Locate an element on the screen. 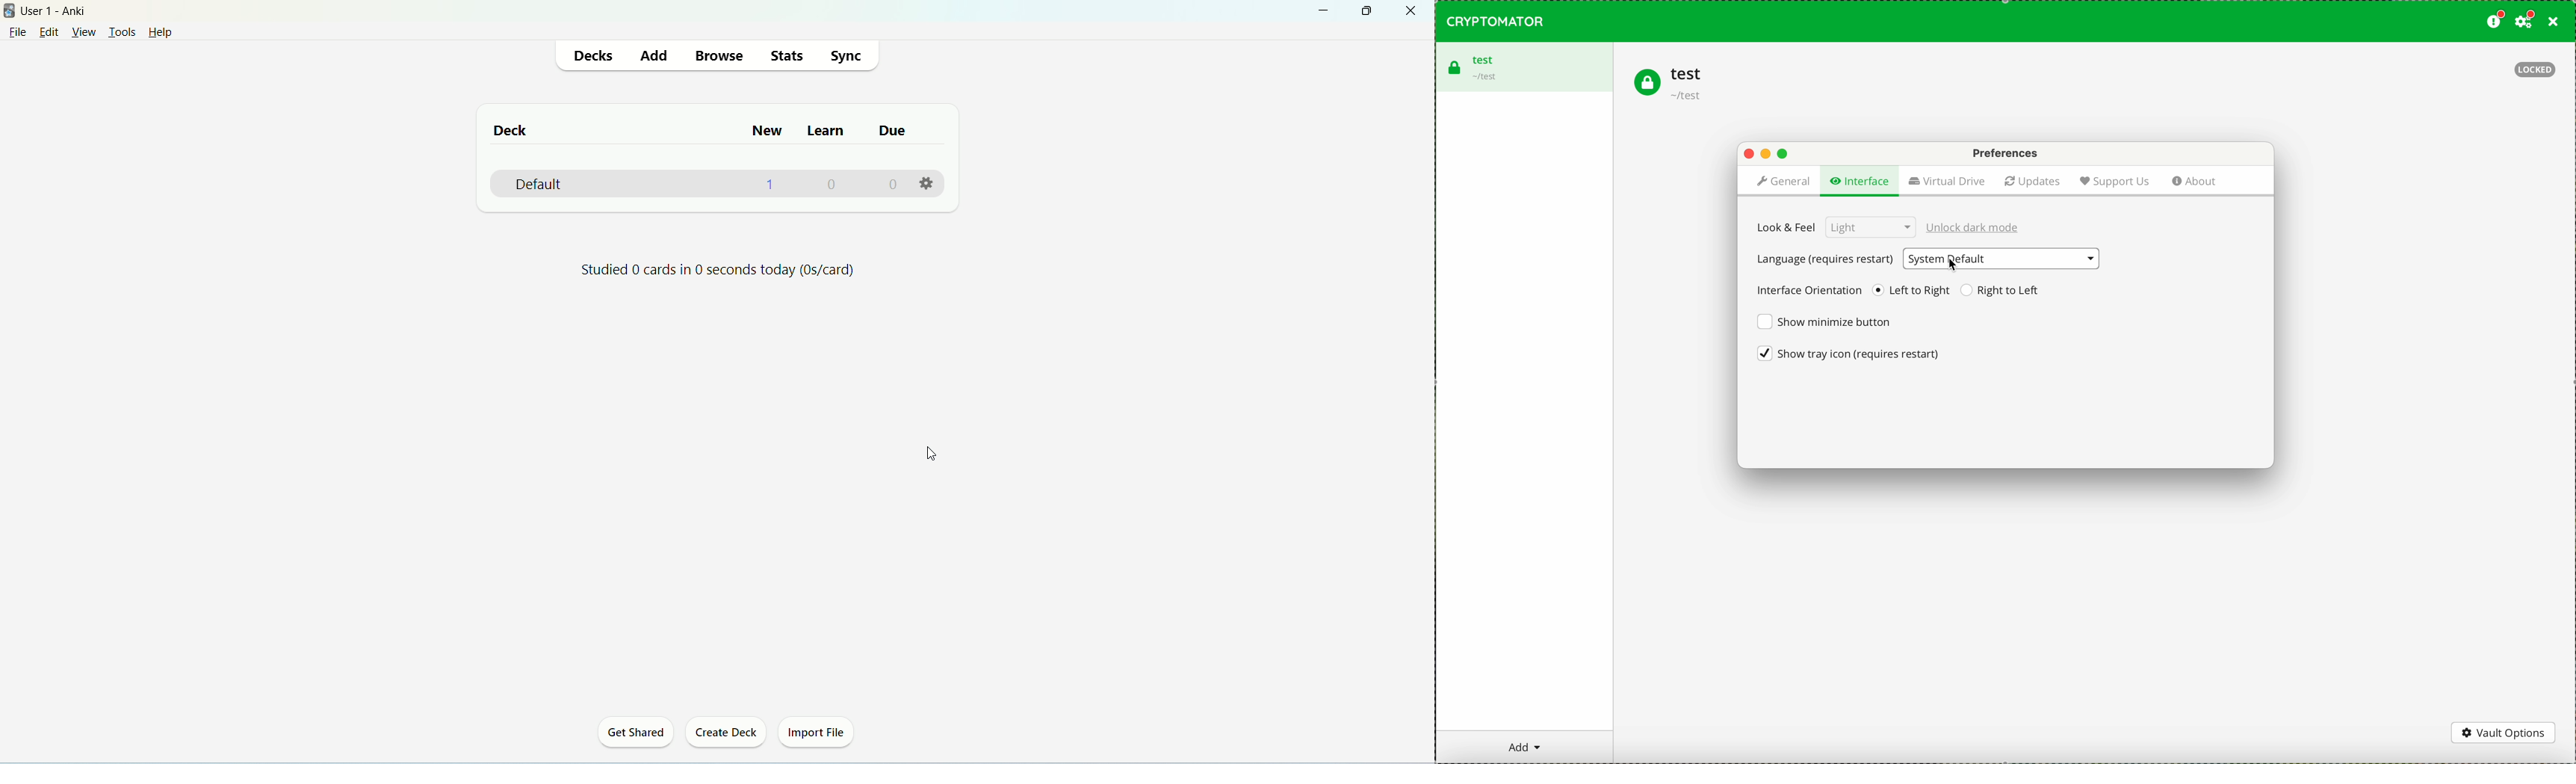 Image resolution: width=2576 pixels, height=784 pixels. stats is located at coordinates (786, 55).